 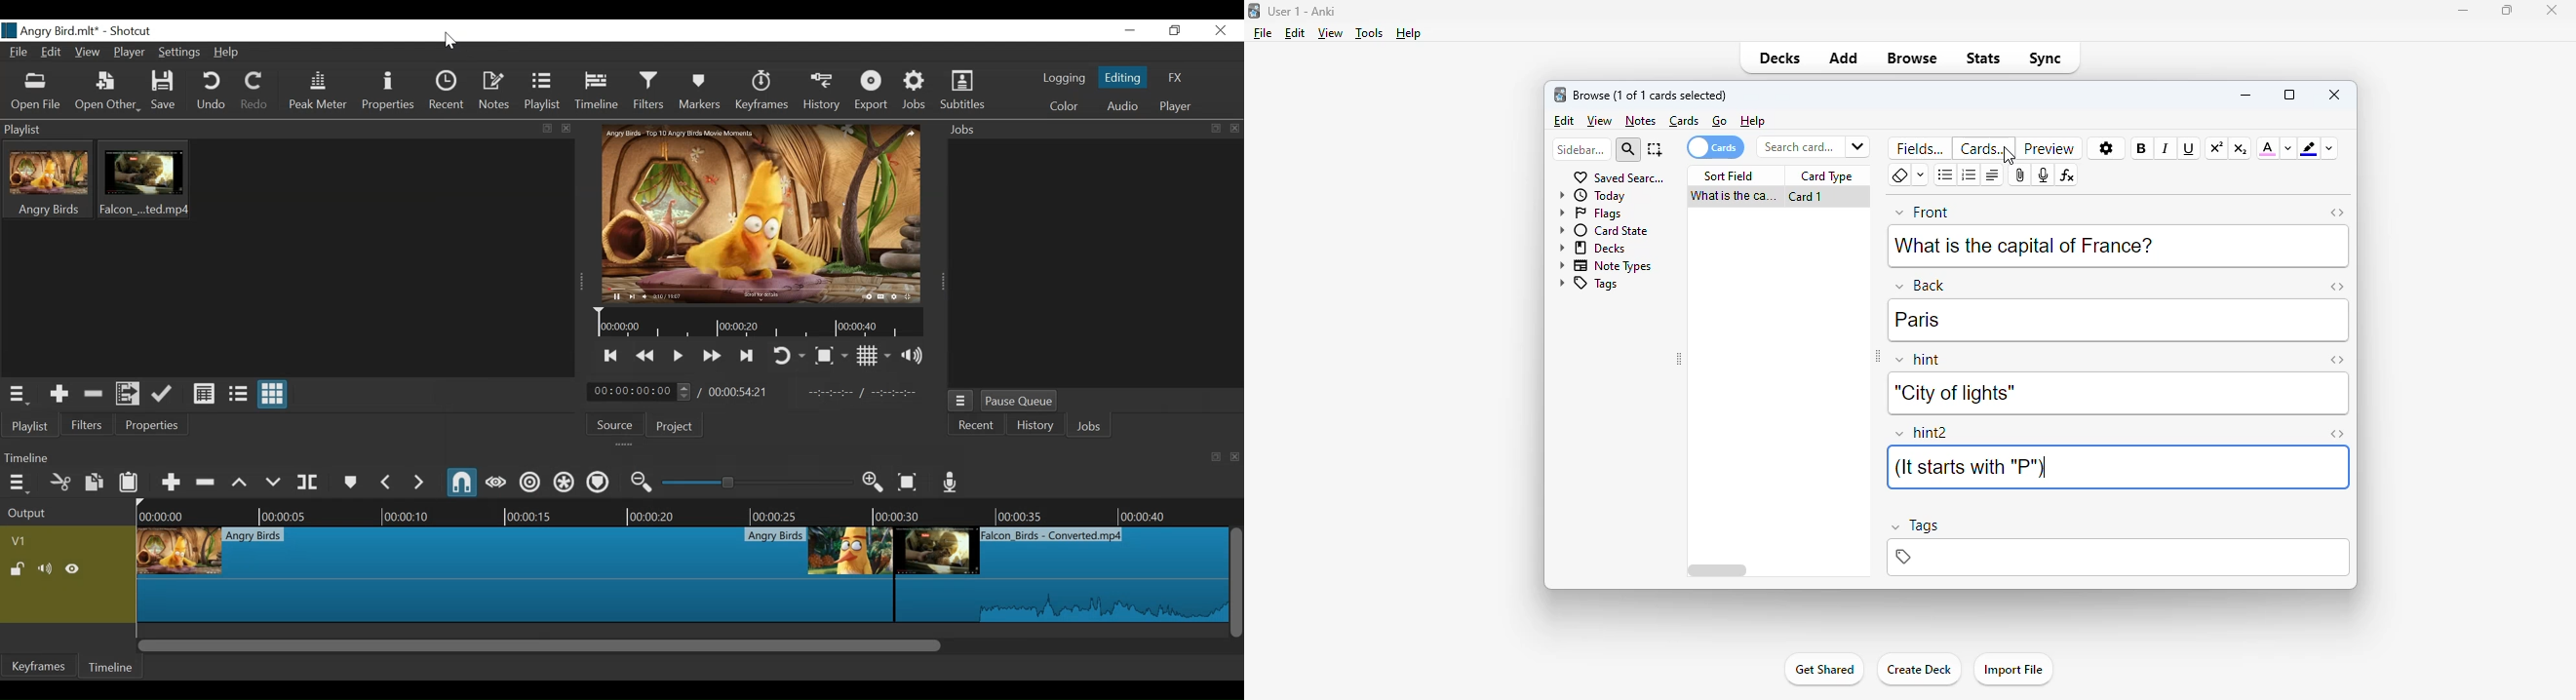 What do you see at coordinates (872, 355) in the screenshot?
I see `Toggle display grid on player` at bounding box center [872, 355].